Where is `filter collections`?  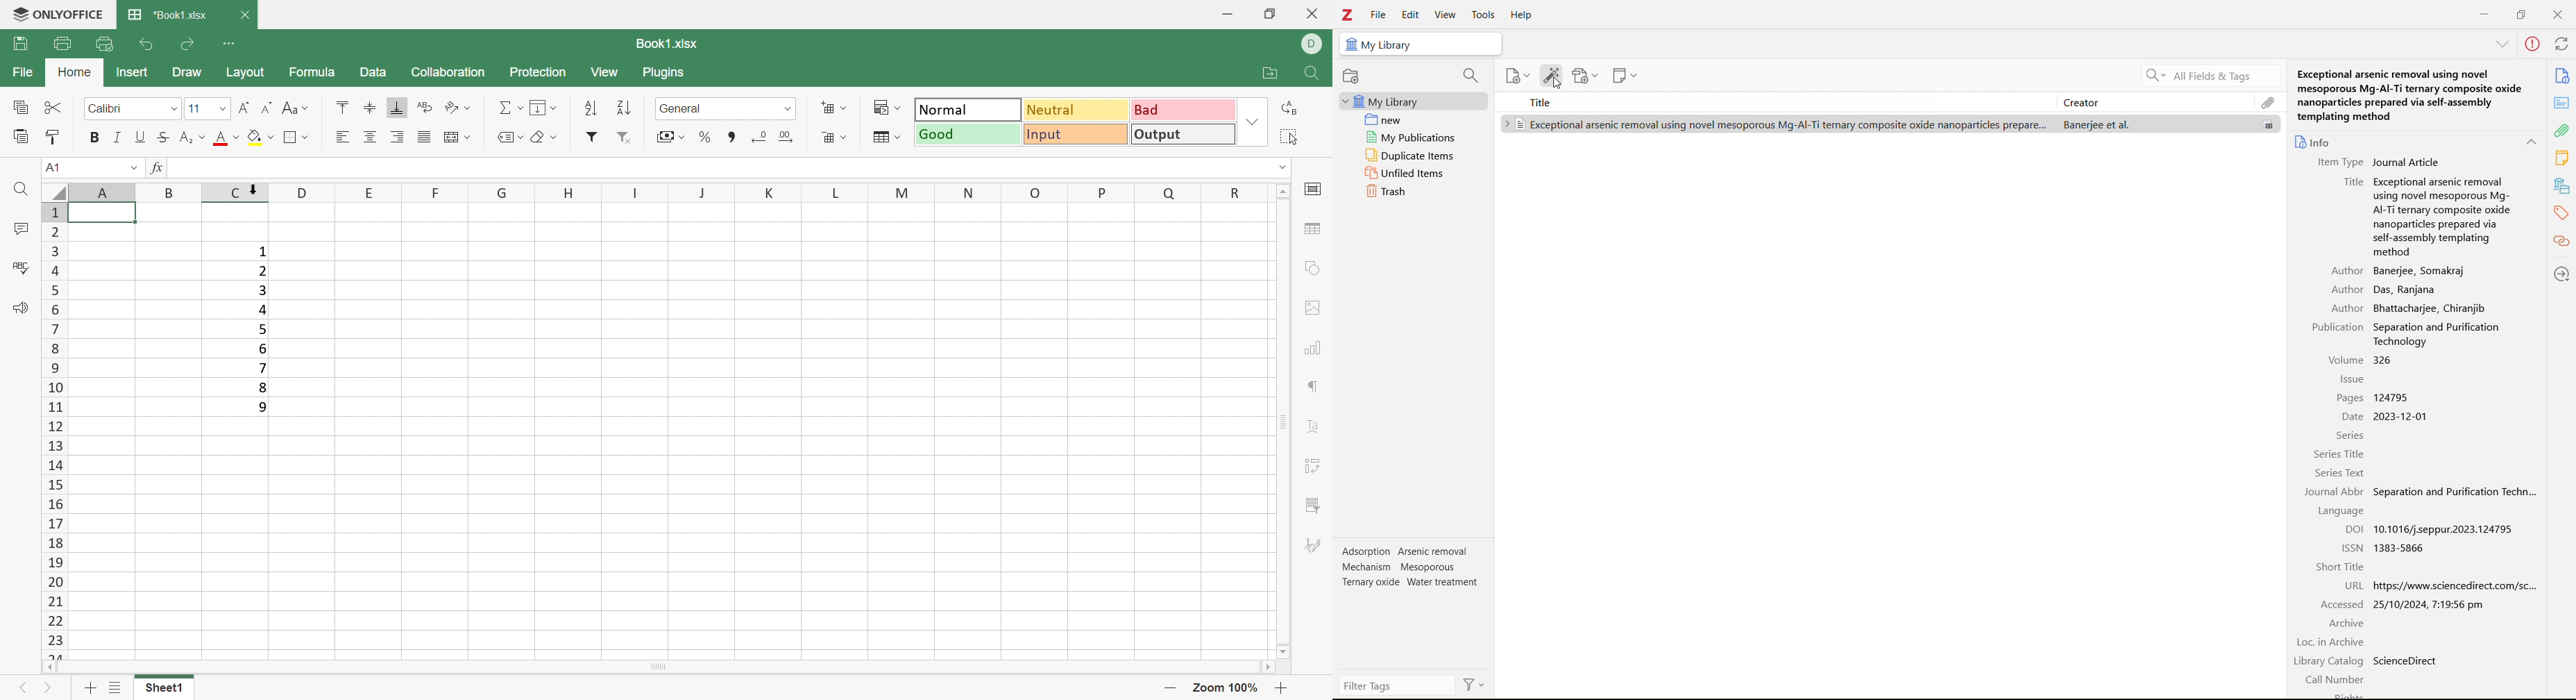 filter collections is located at coordinates (1472, 75).